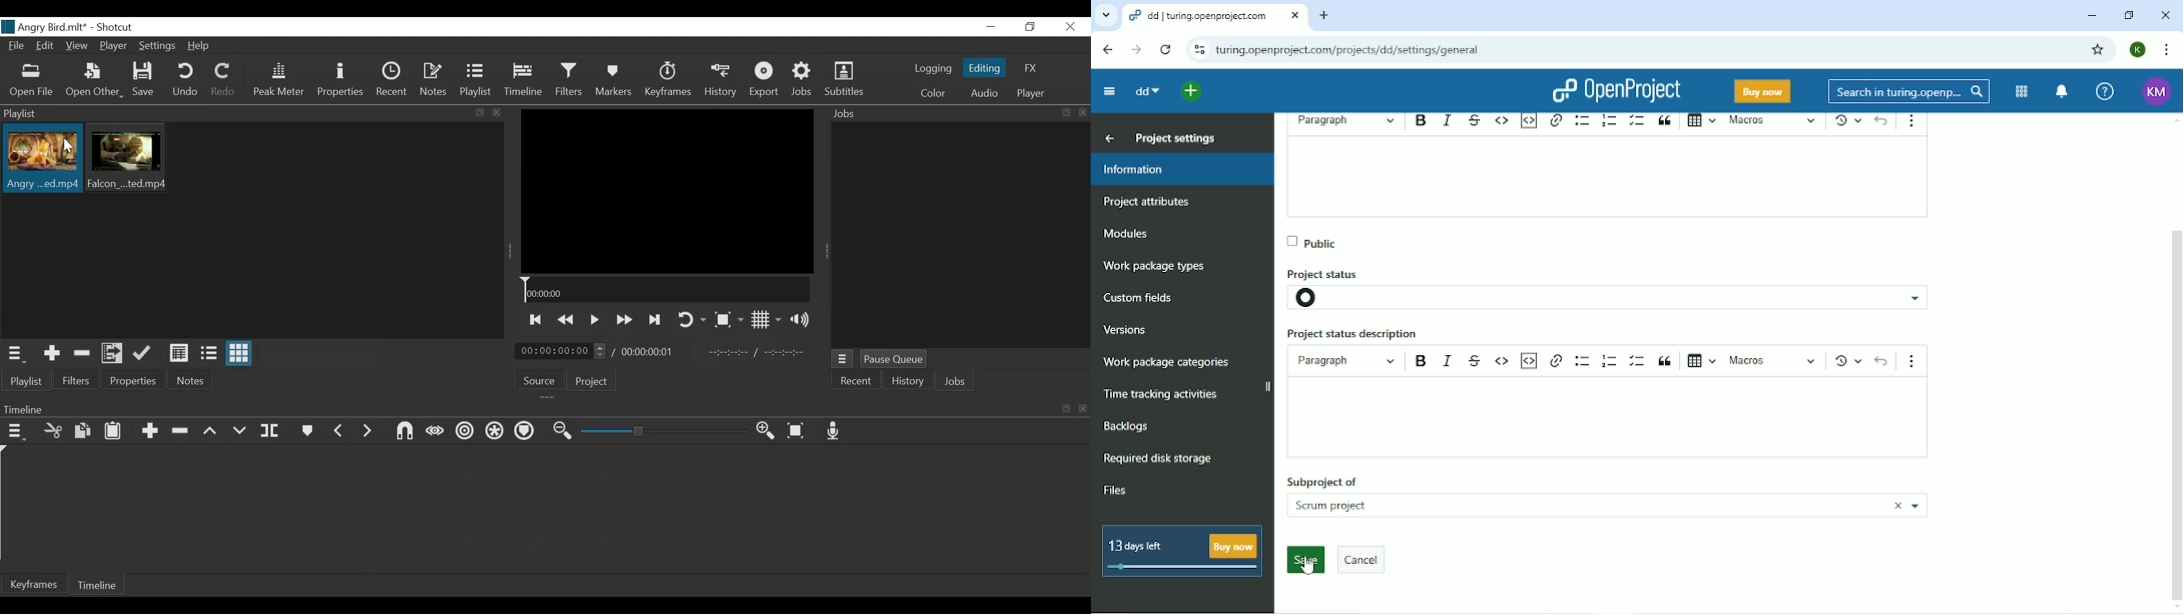 Image resolution: width=2184 pixels, height=616 pixels. I want to click on View as details, so click(180, 354).